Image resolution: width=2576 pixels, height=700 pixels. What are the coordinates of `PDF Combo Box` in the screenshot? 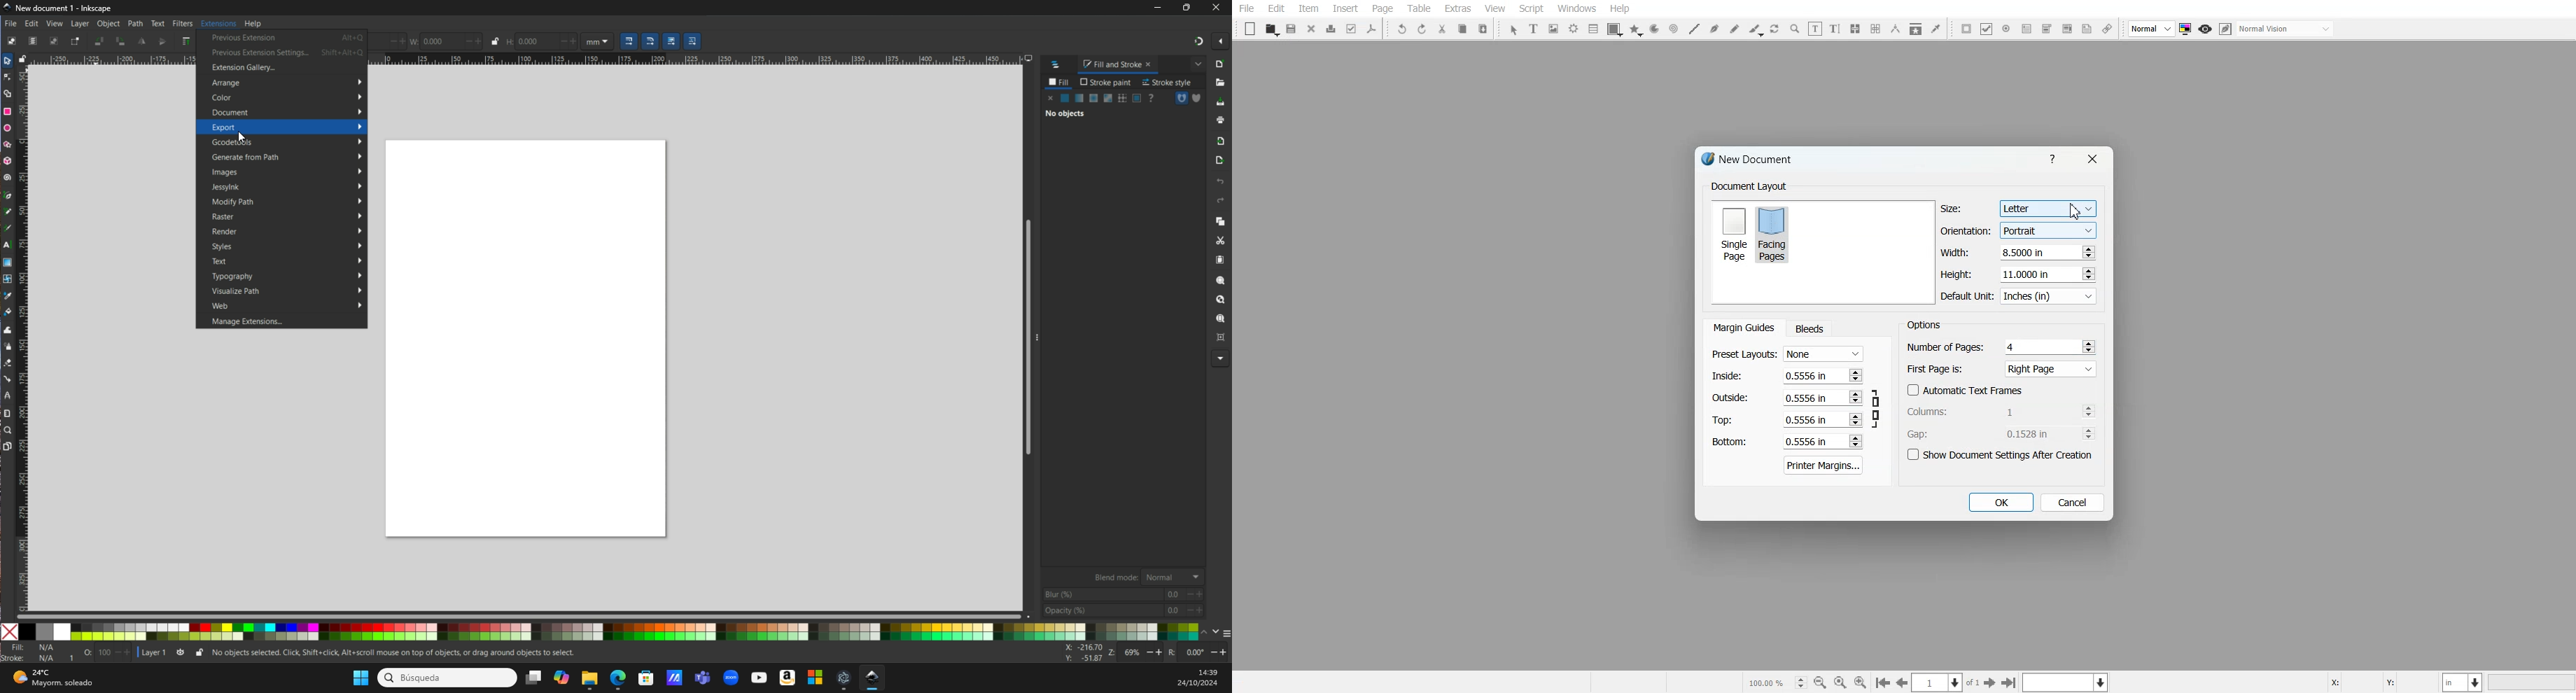 It's located at (2046, 29).